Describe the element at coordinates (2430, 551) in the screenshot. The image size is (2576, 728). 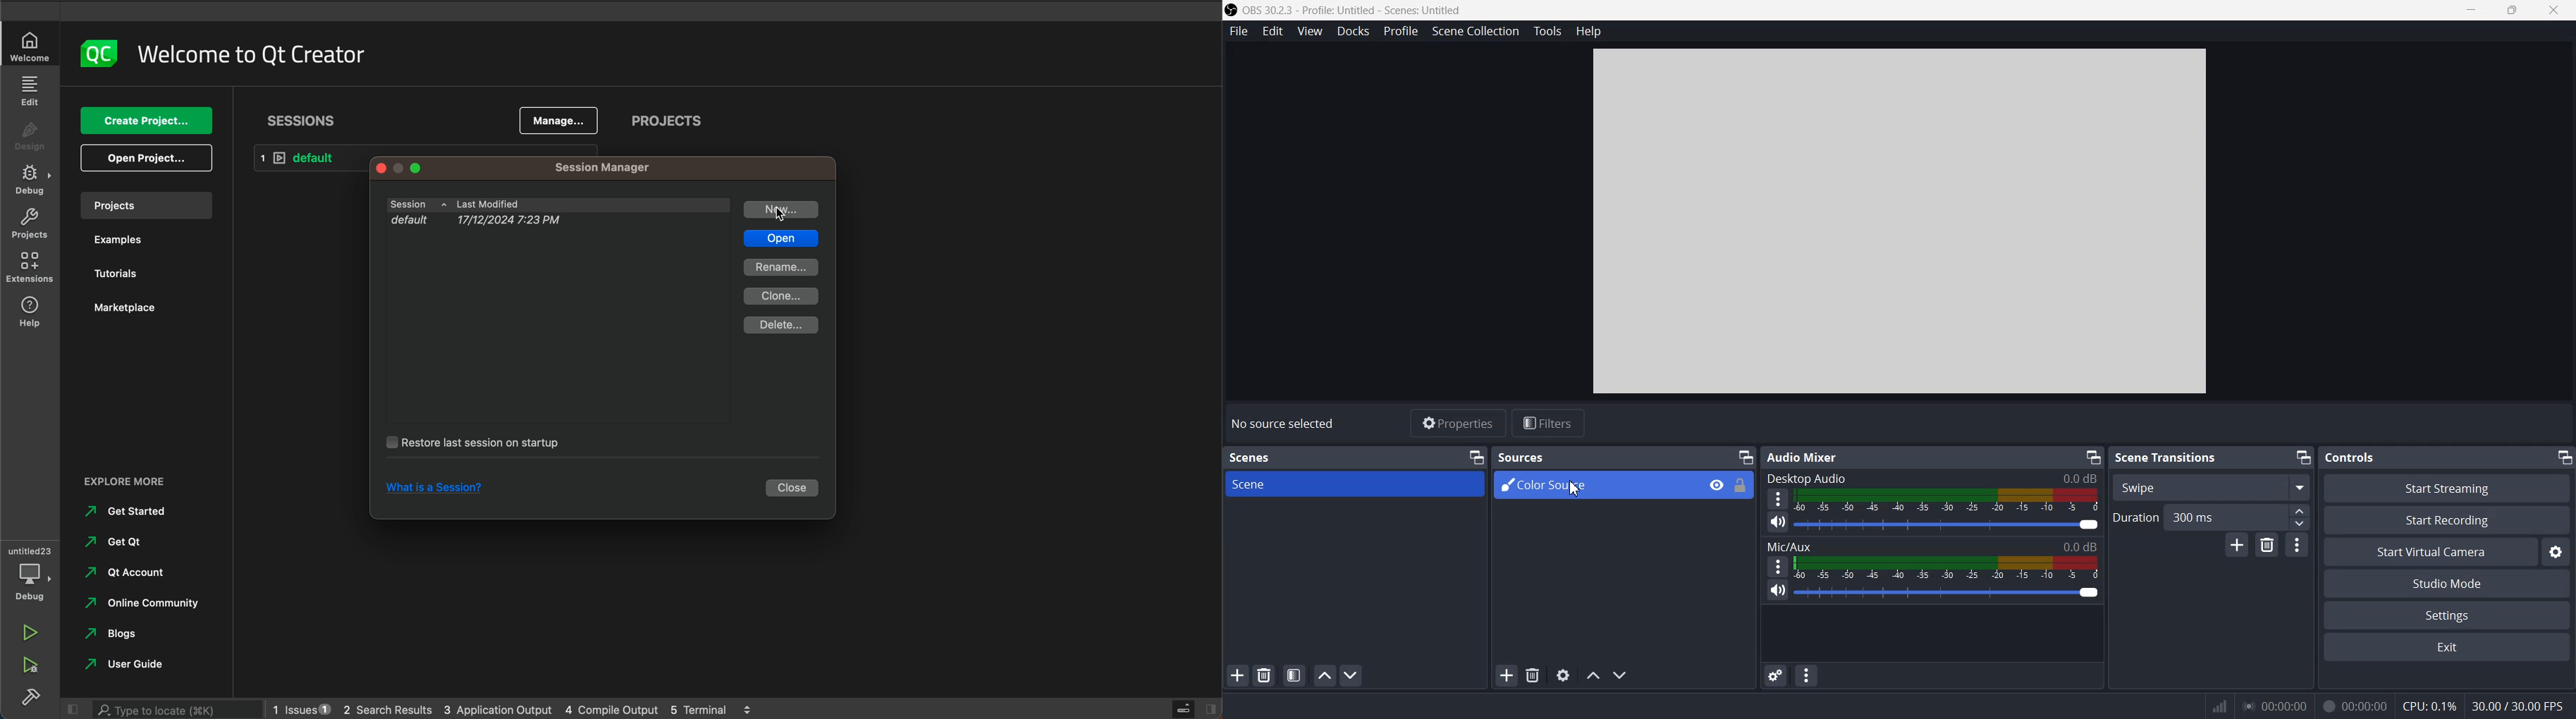
I see `Start Virtual Camera` at that location.